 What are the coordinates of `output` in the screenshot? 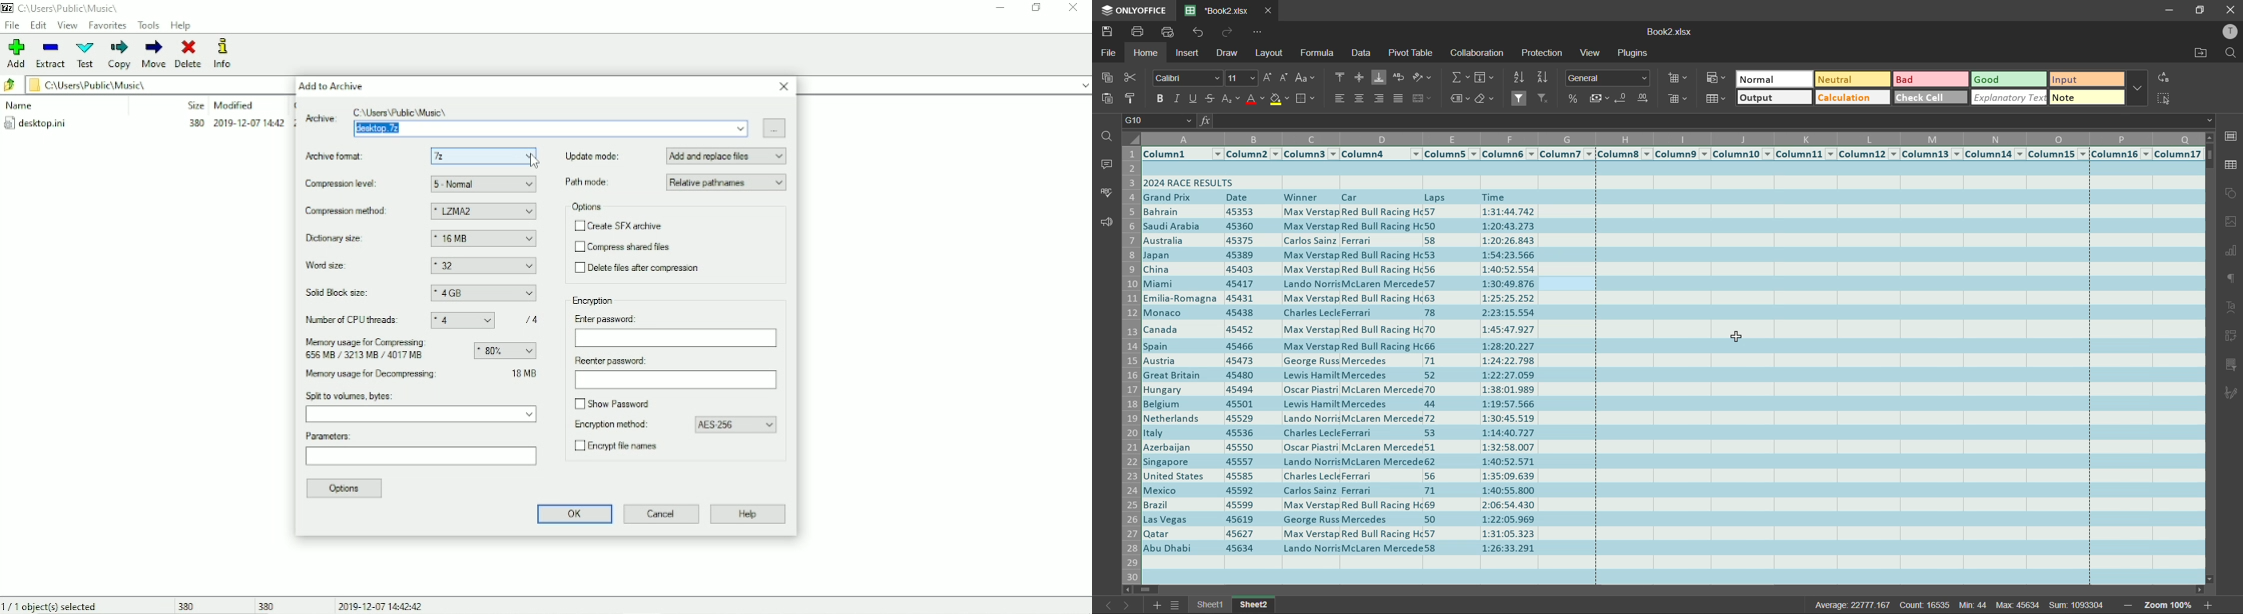 It's located at (1774, 98).